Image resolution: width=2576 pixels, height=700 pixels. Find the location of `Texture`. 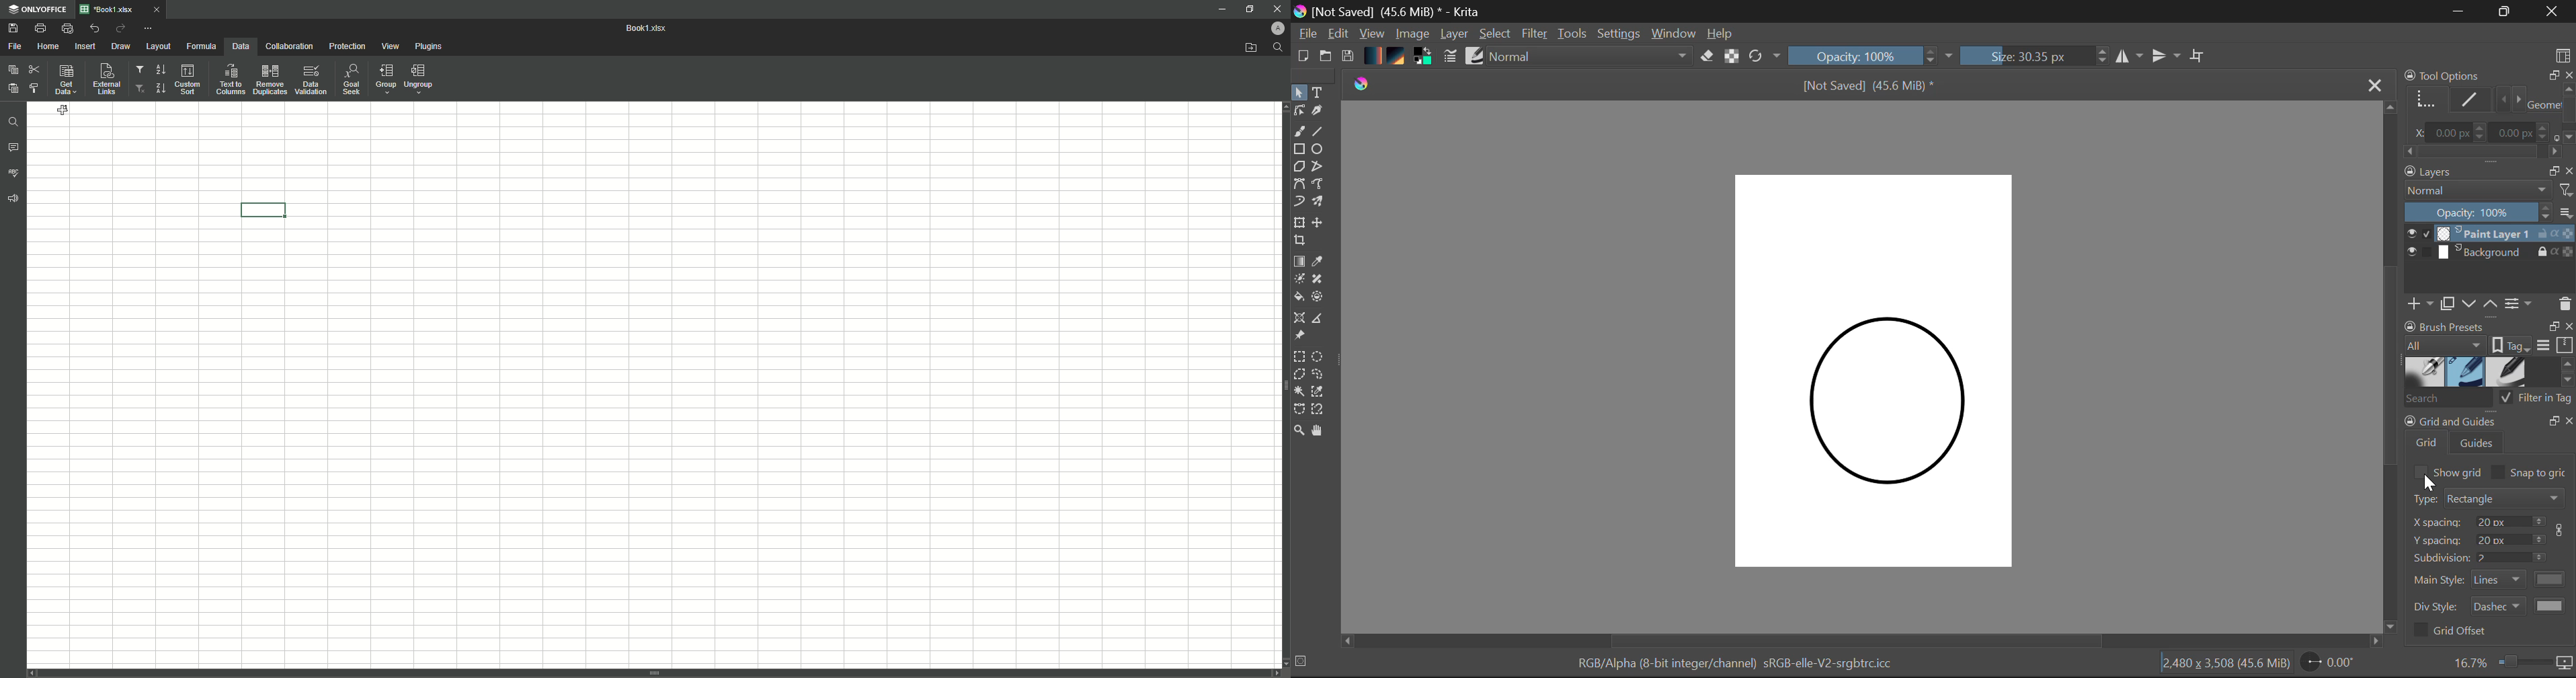

Texture is located at coordinates (1399, 58).